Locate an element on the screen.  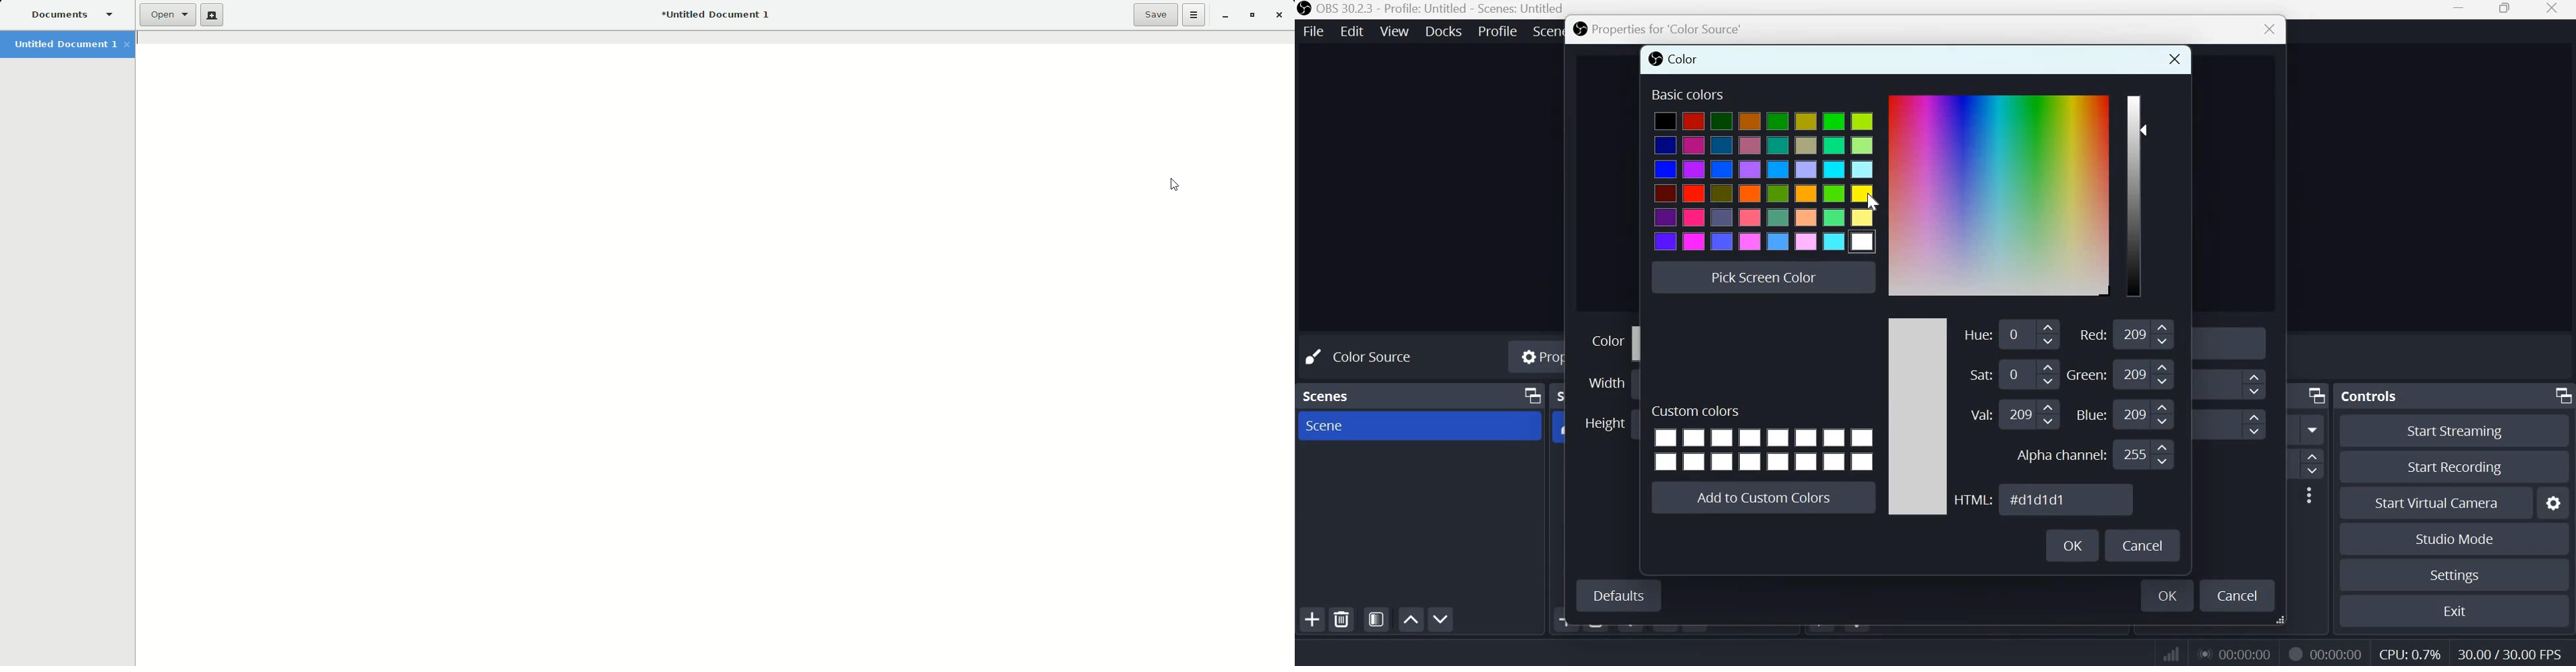
color is located at coordinates (1677, 59).